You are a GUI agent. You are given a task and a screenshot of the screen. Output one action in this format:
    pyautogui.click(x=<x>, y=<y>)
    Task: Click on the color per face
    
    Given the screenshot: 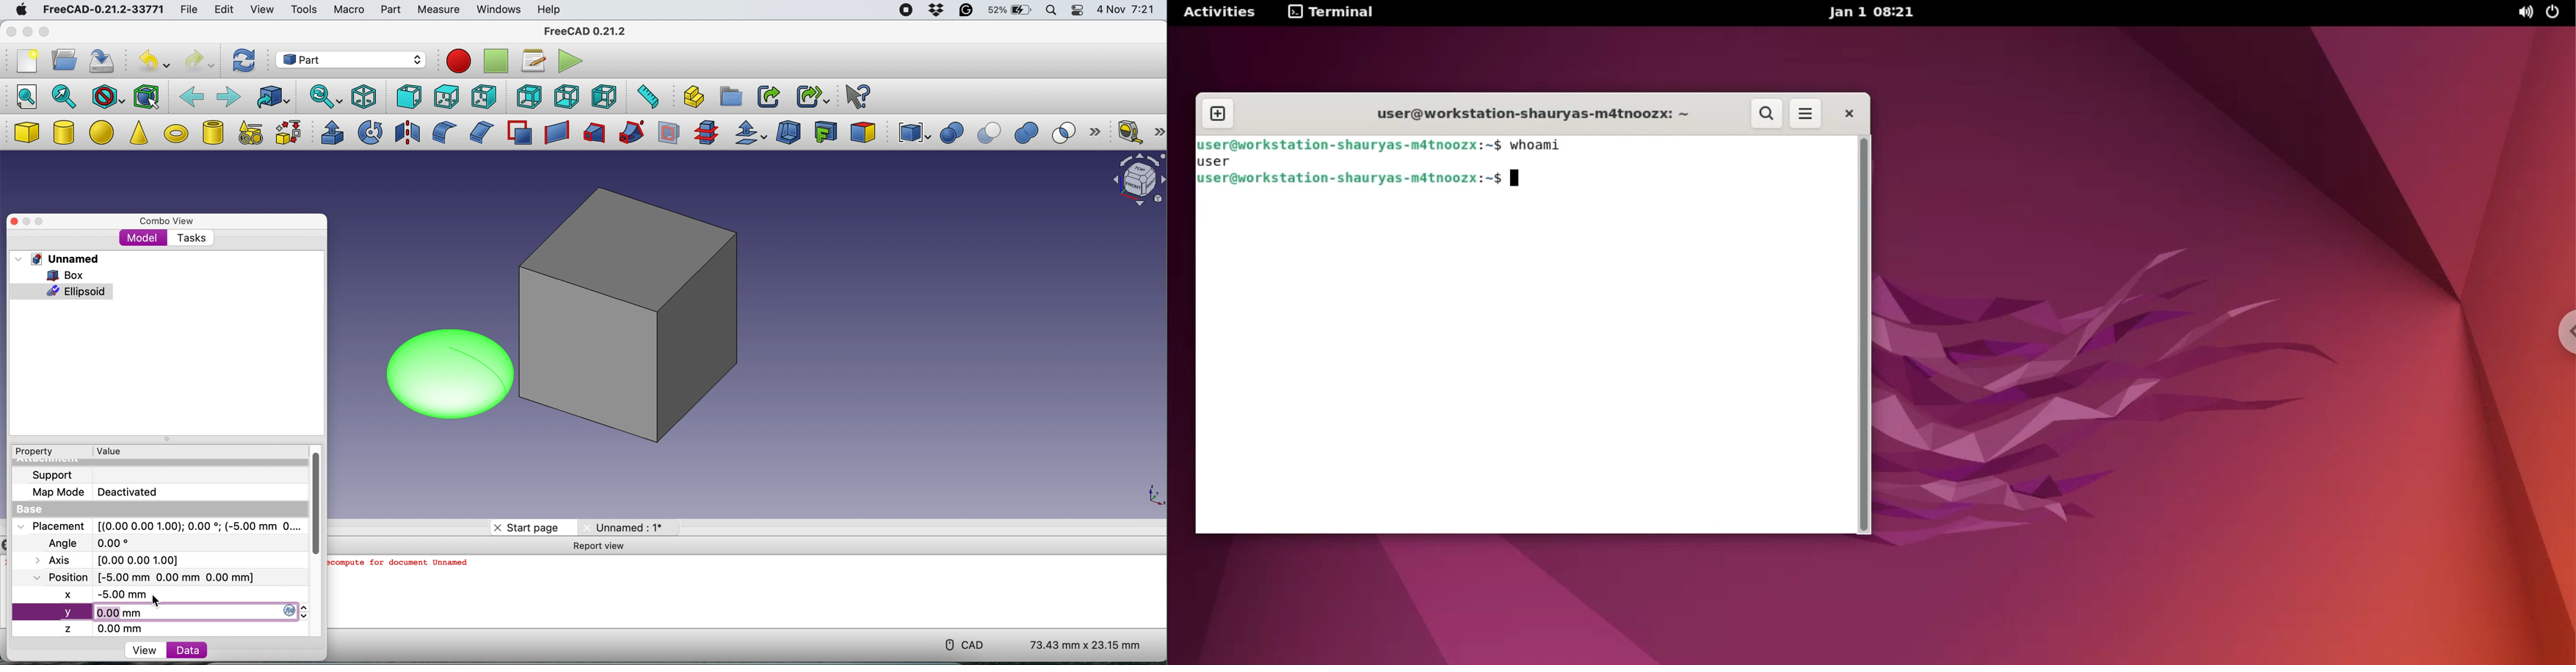 What is the action you would take?
    pyautogui.click(x=864, y=132)
    